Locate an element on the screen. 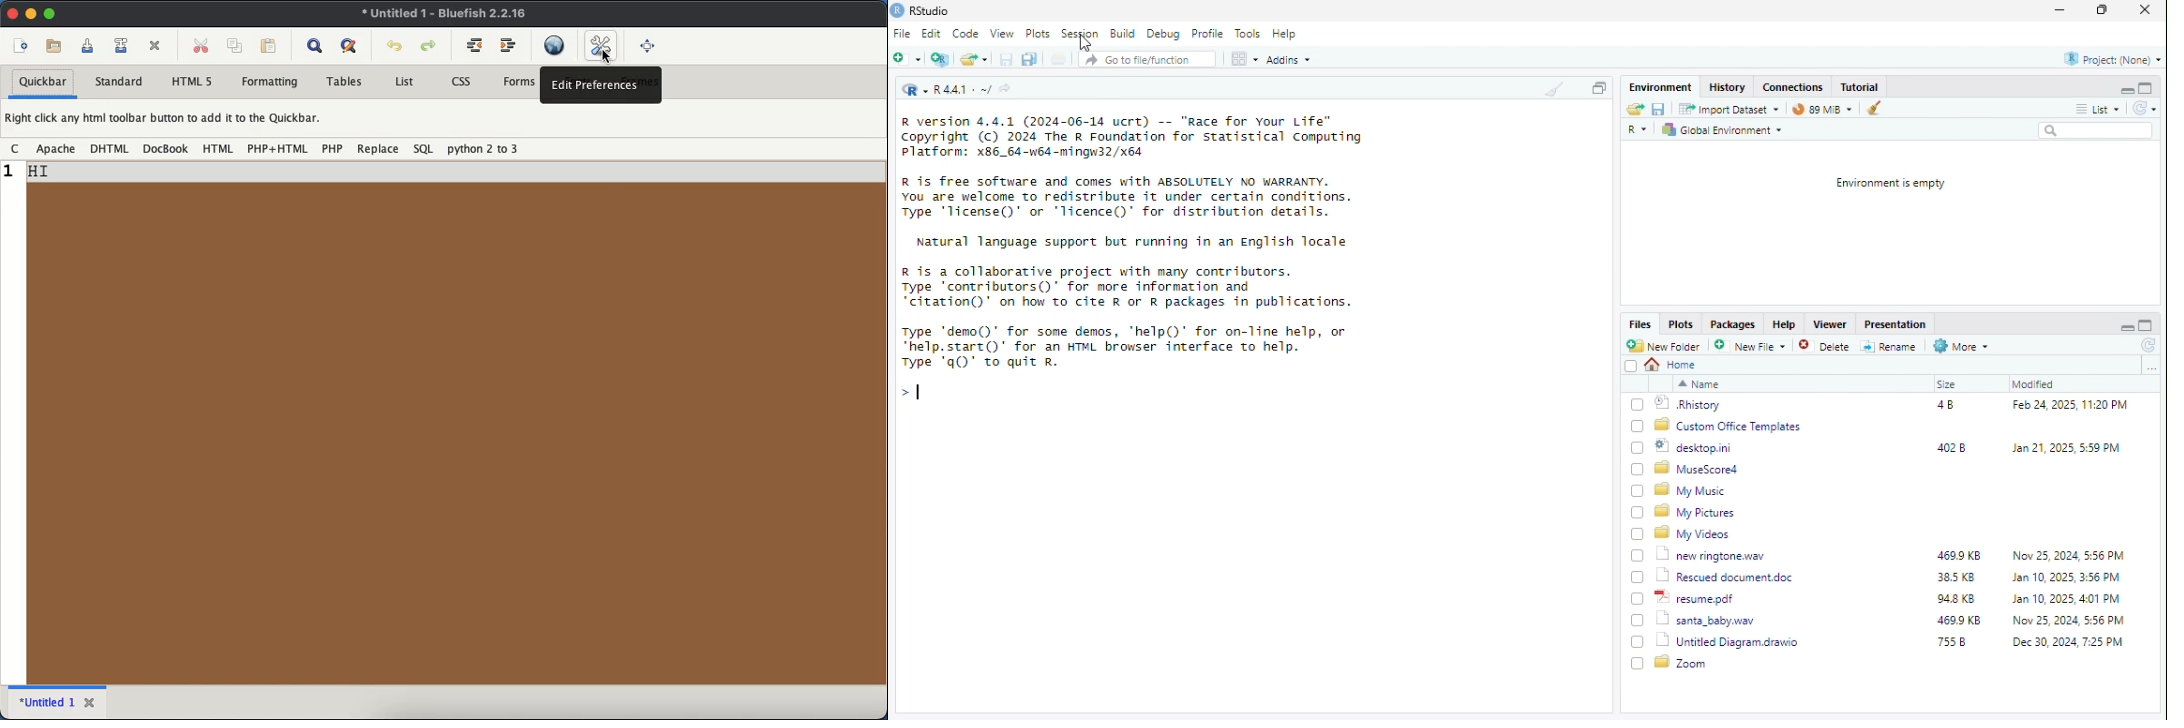 This screenshot has width=2184, height=728. reload is located at coordinates (2150, 346).